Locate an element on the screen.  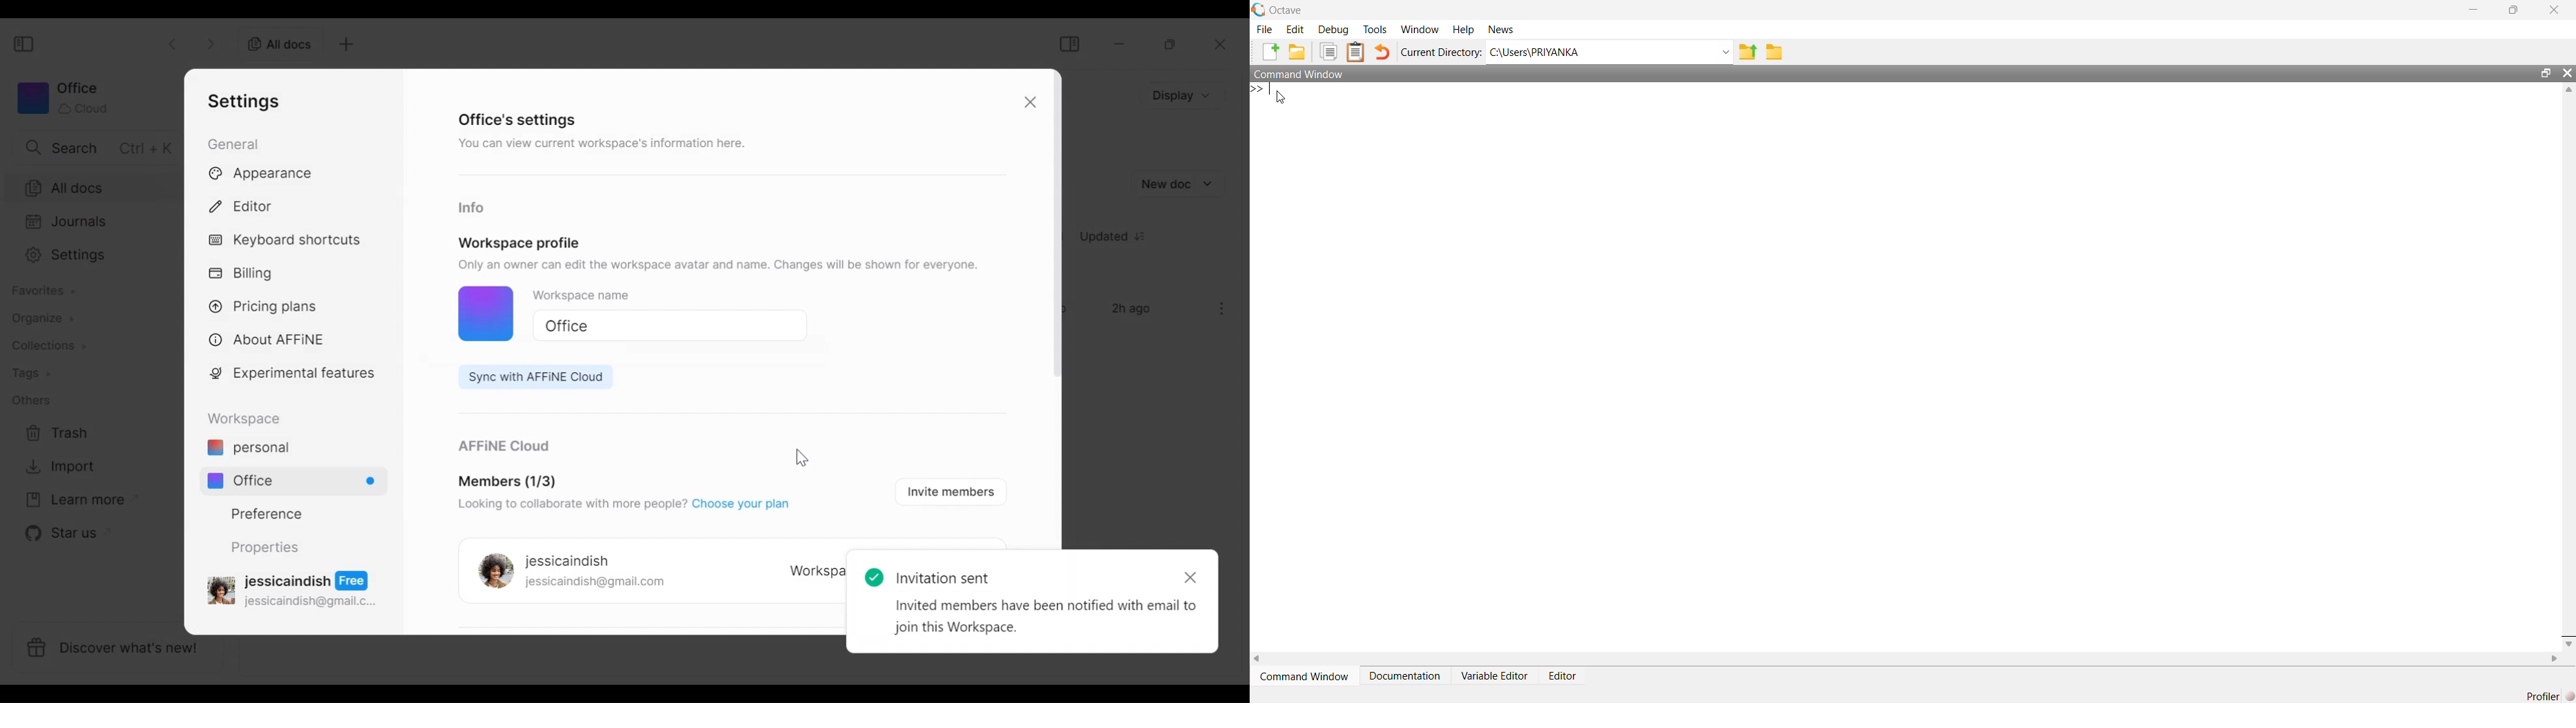
More options is located at coordinates (1223, 309).